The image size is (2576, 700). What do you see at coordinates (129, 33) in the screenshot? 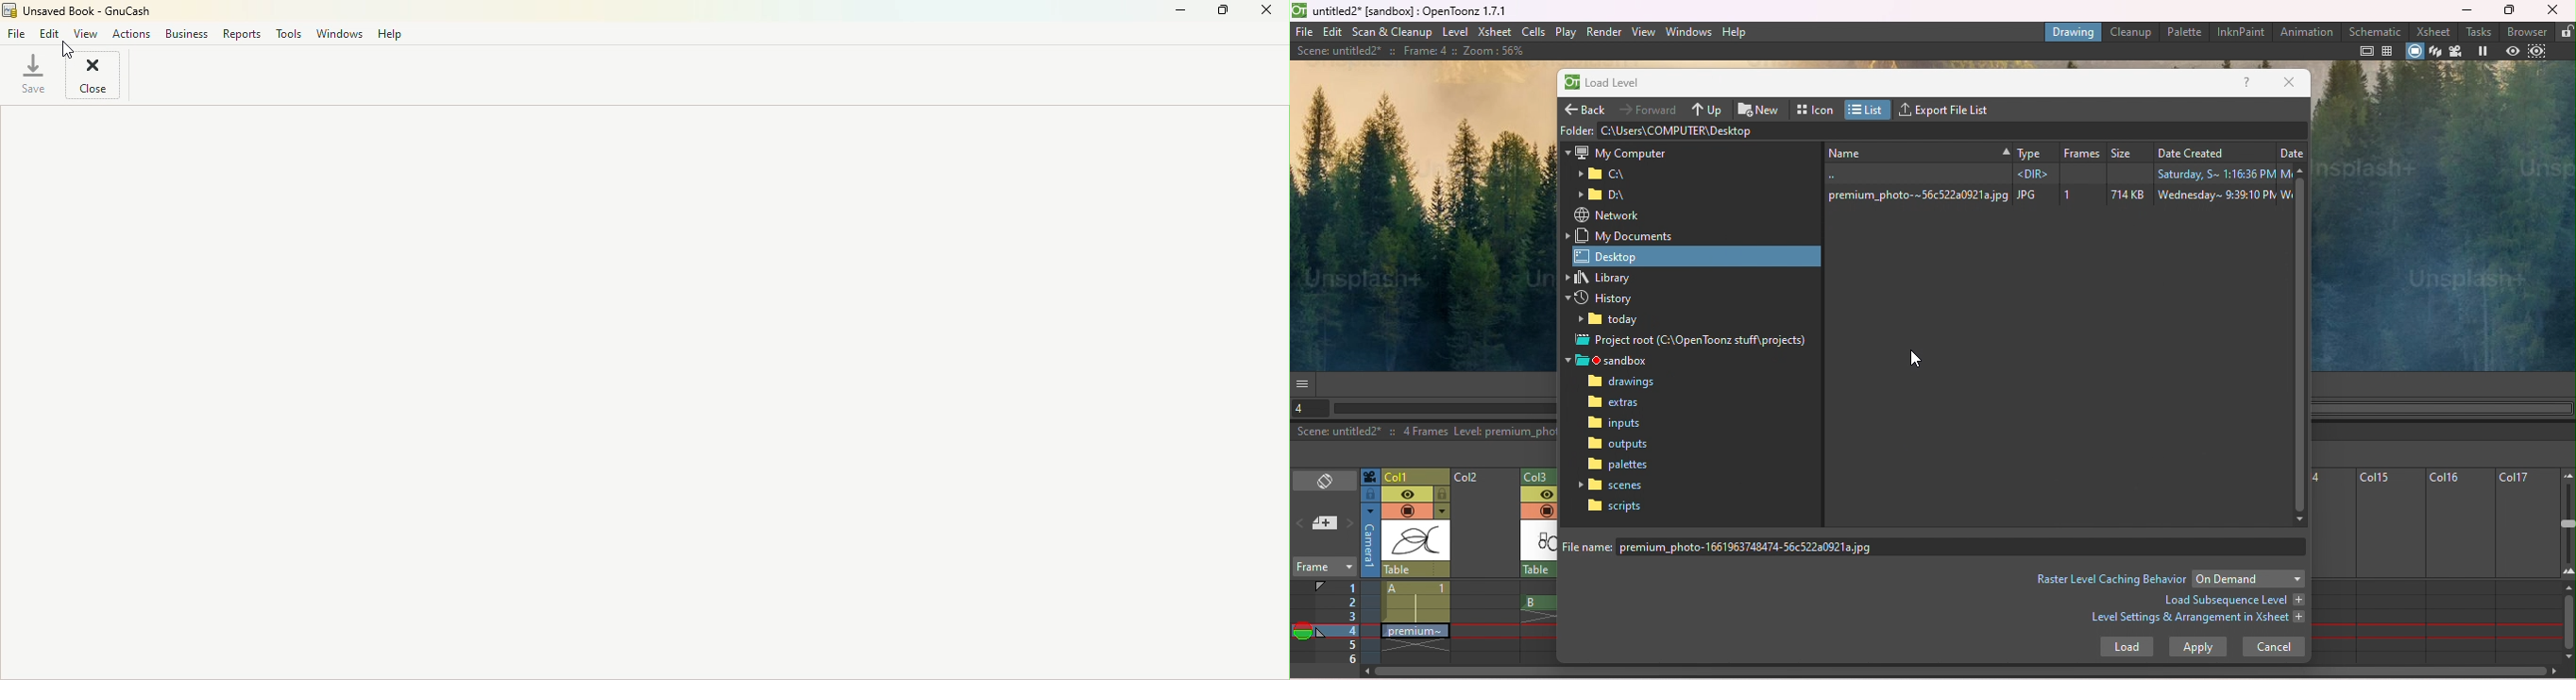
I see `Actions` at bounding box center [129, 33].